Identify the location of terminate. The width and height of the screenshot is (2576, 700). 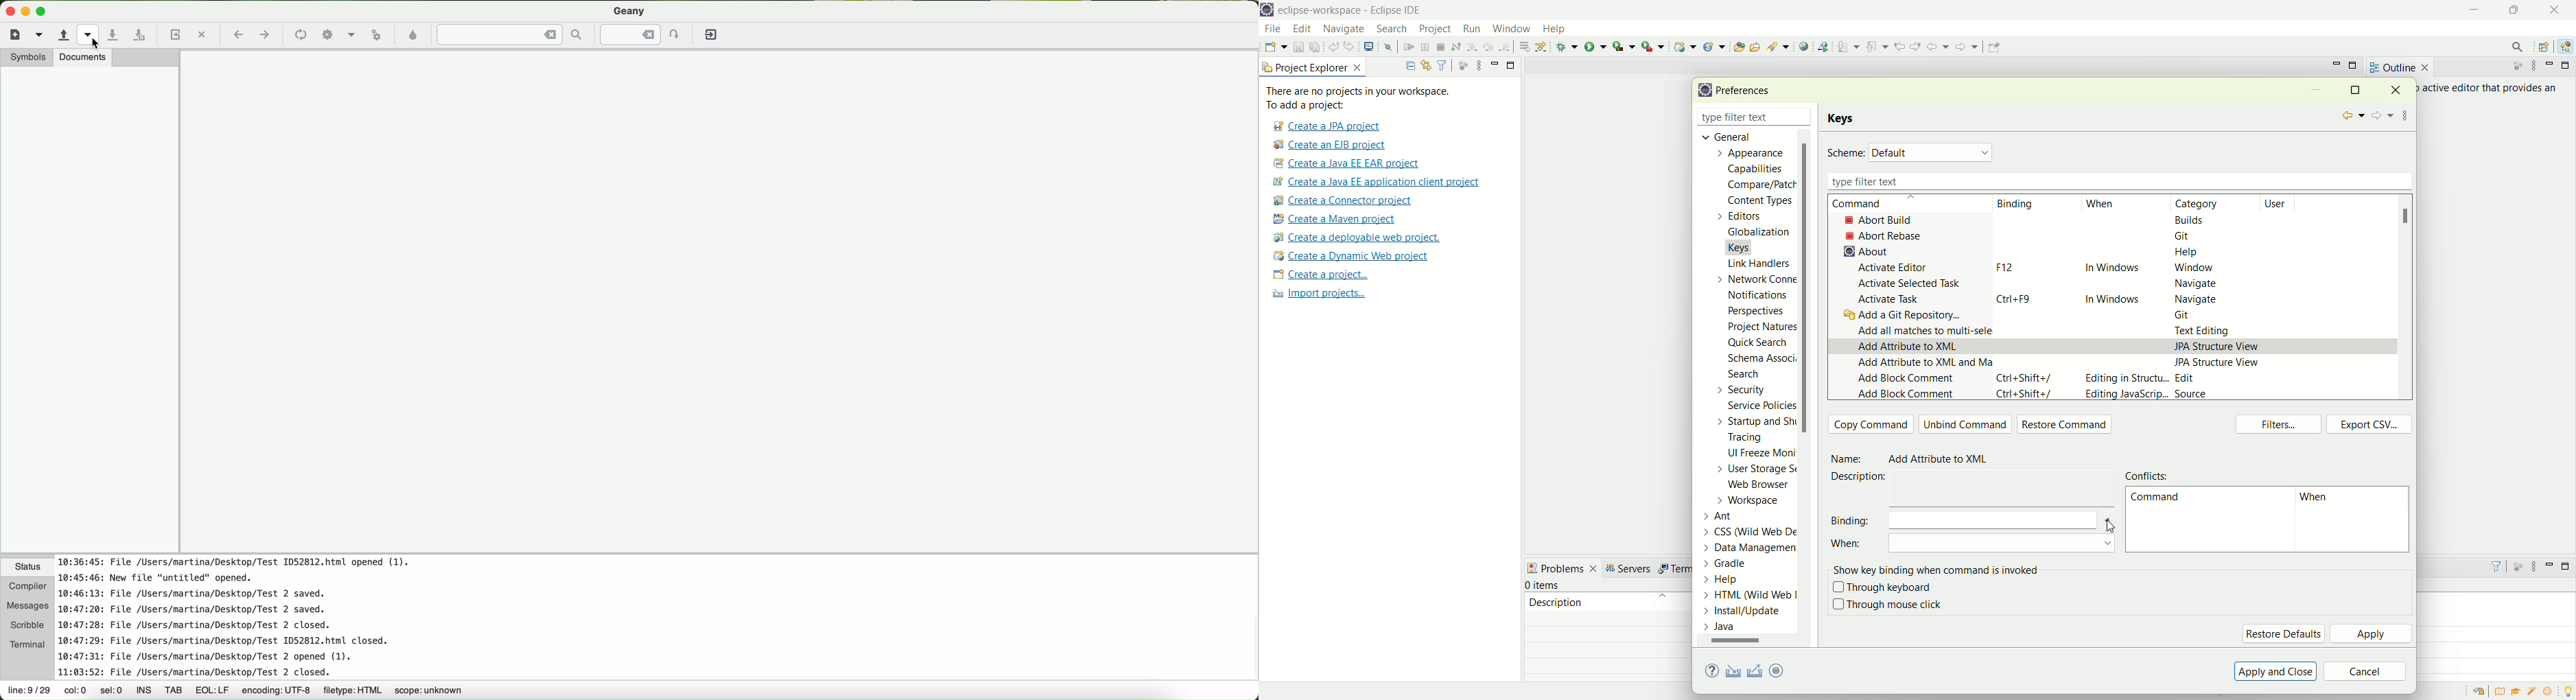
(1441, 48).